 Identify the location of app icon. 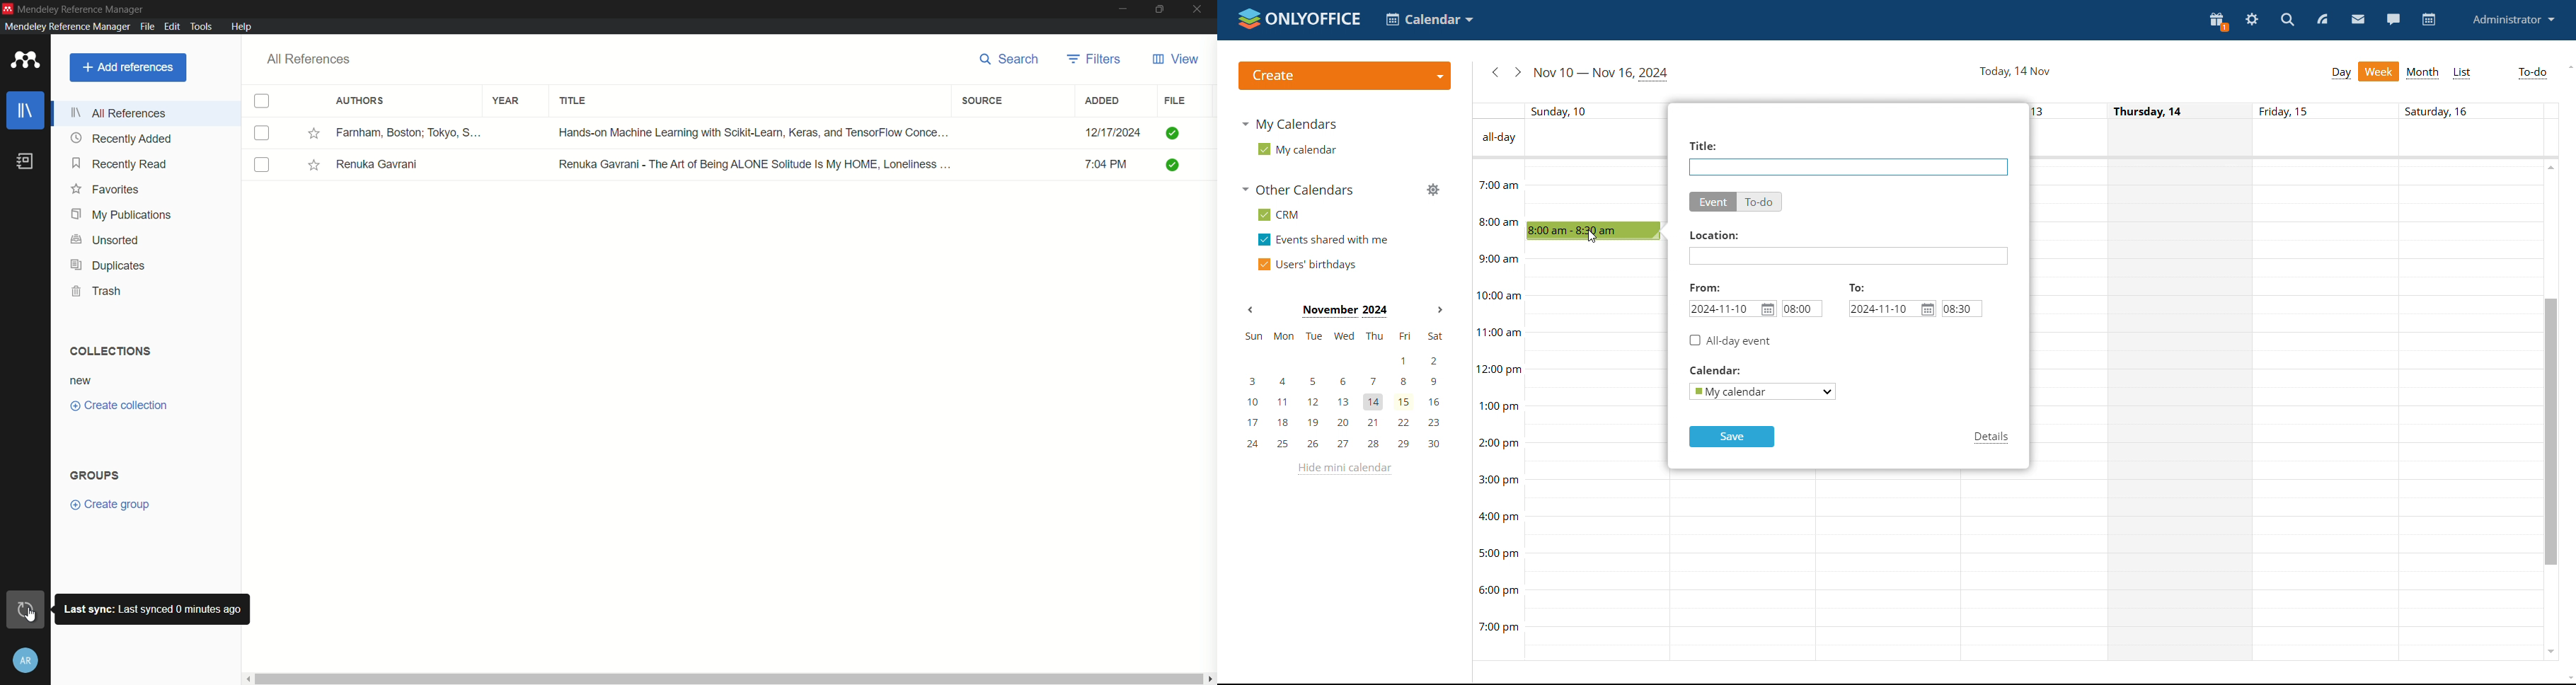
(23, 60).